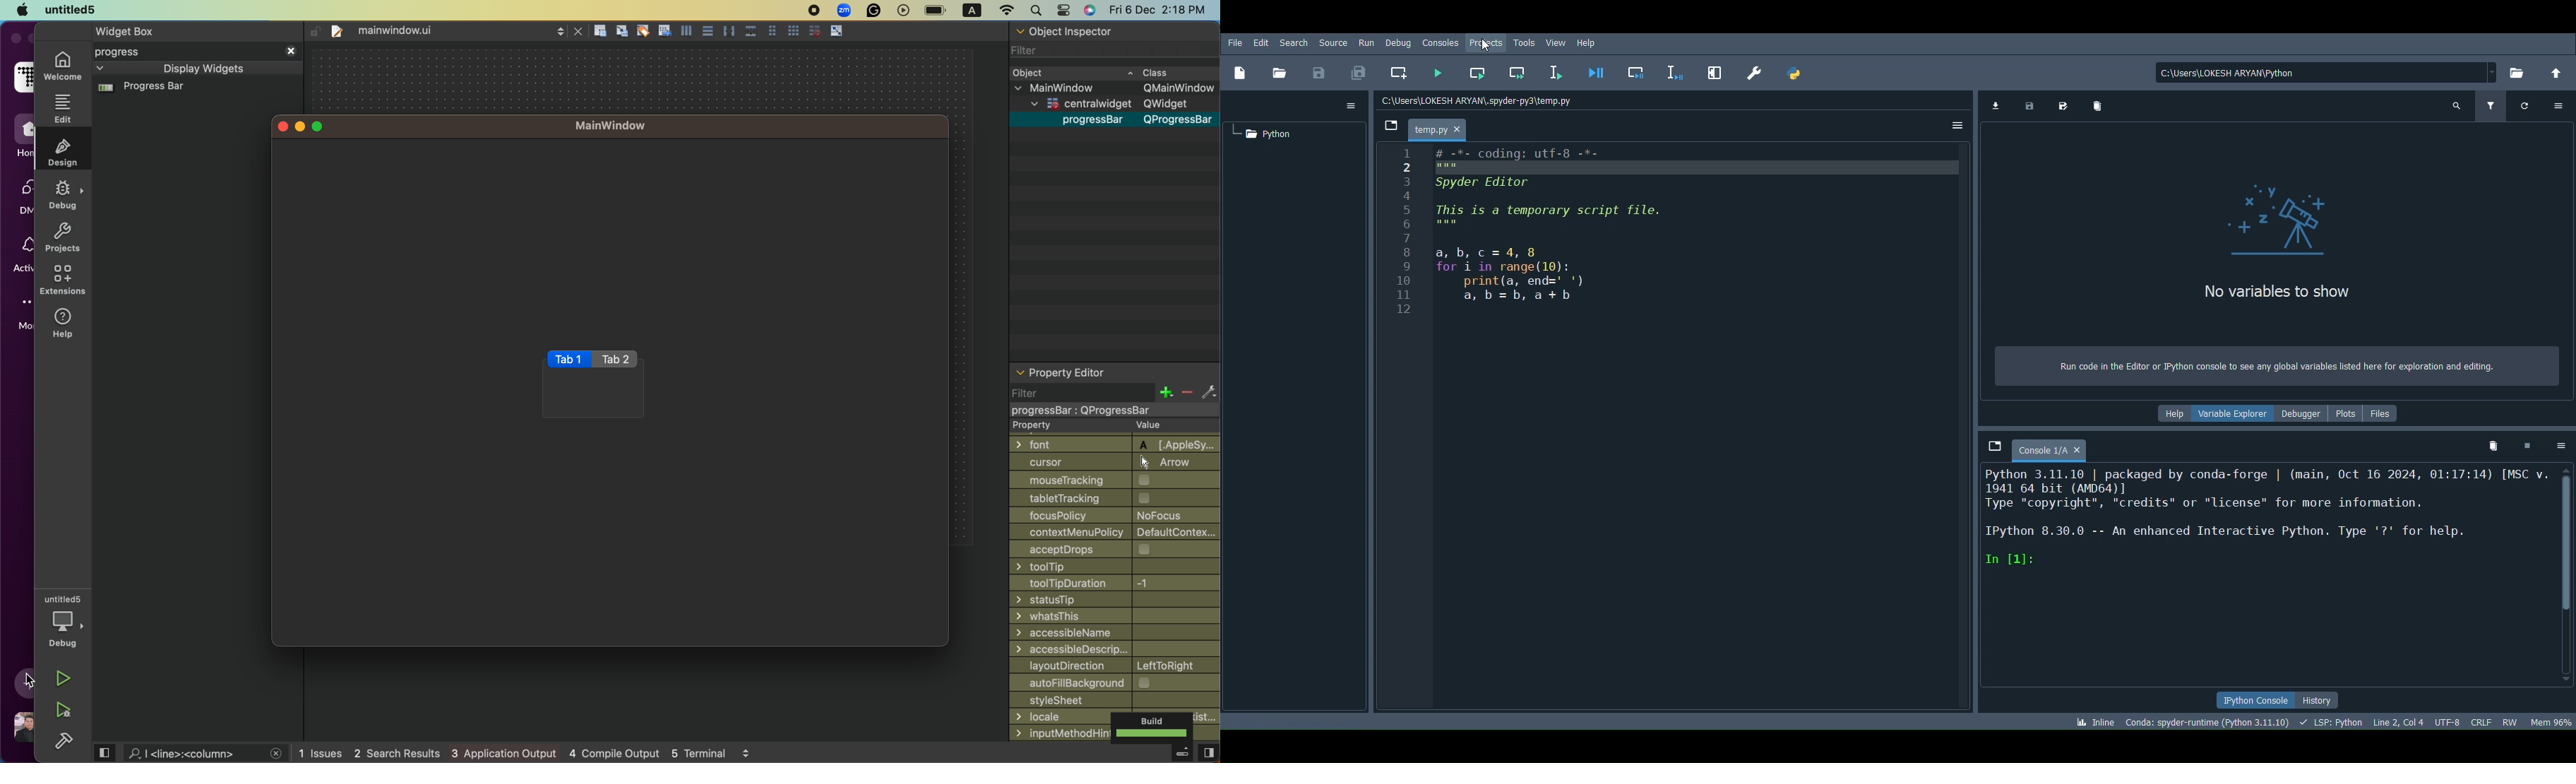 The image size is (2576, 784). What do you see at coordinates (622, 31) in the screenshot?
I see `align grid` at bounding box center [622, 31].